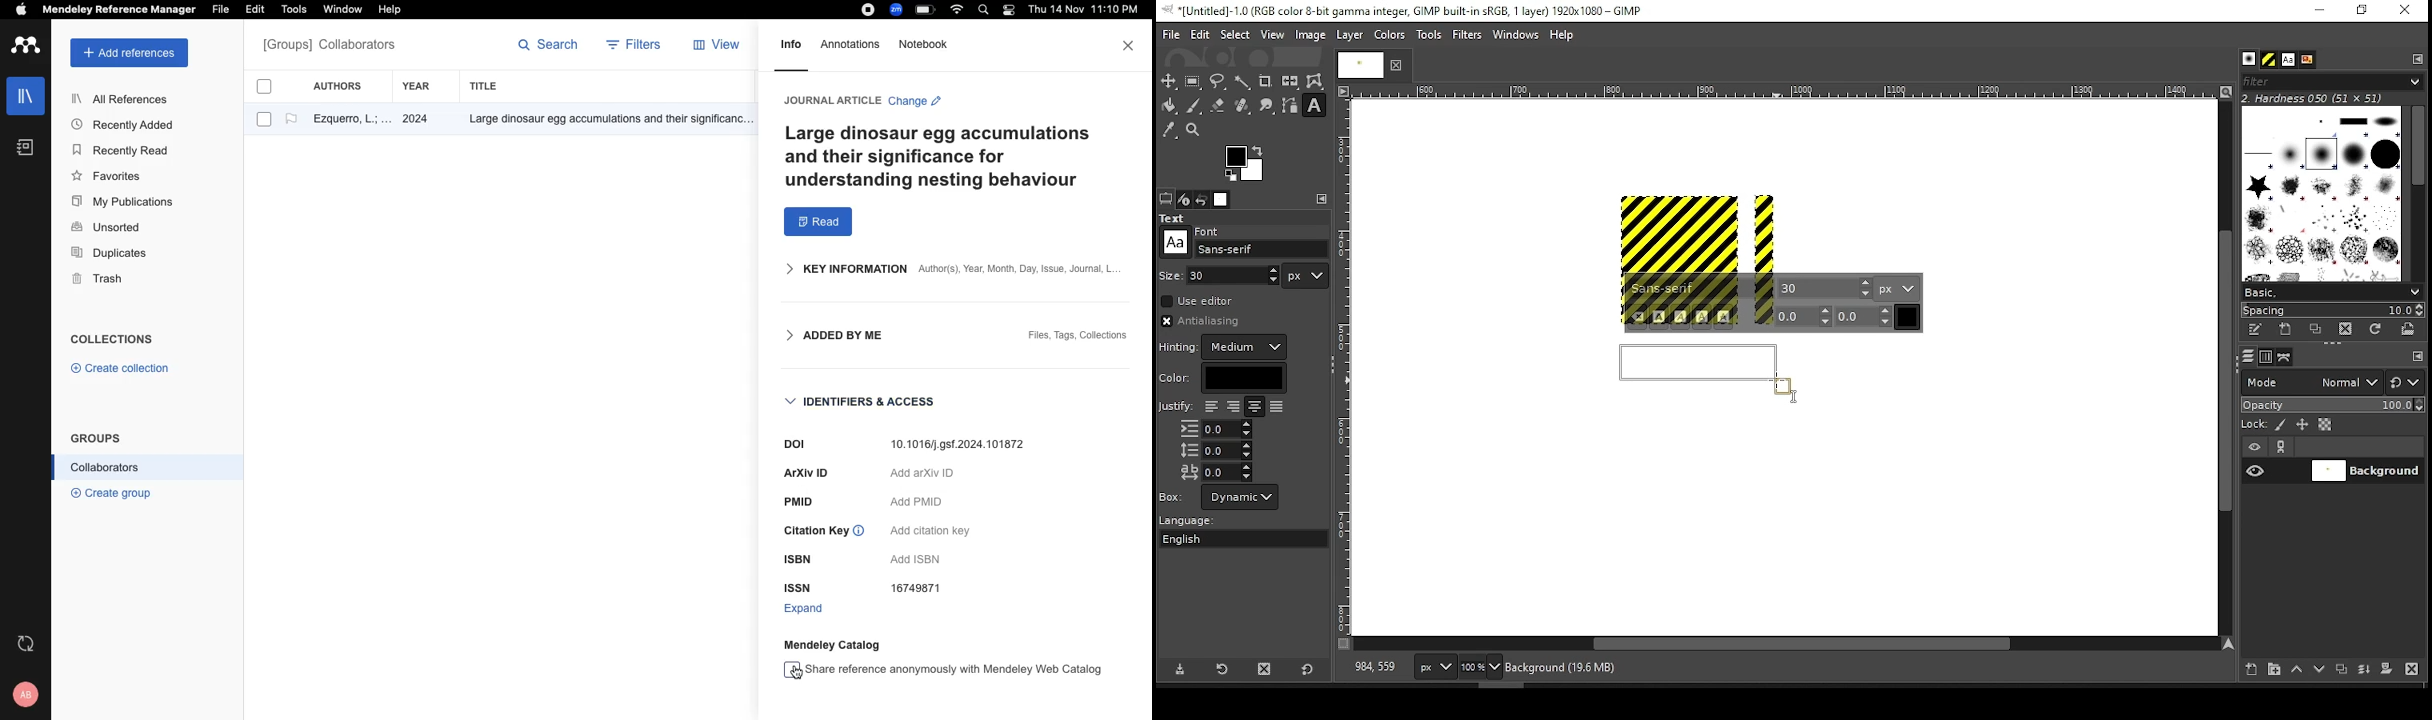 This screenshot has height=728, width=2436. What do you see at coordinates (108, 228) in the screenshot?
I see `Unsorted` at bounding box center [108, 228].